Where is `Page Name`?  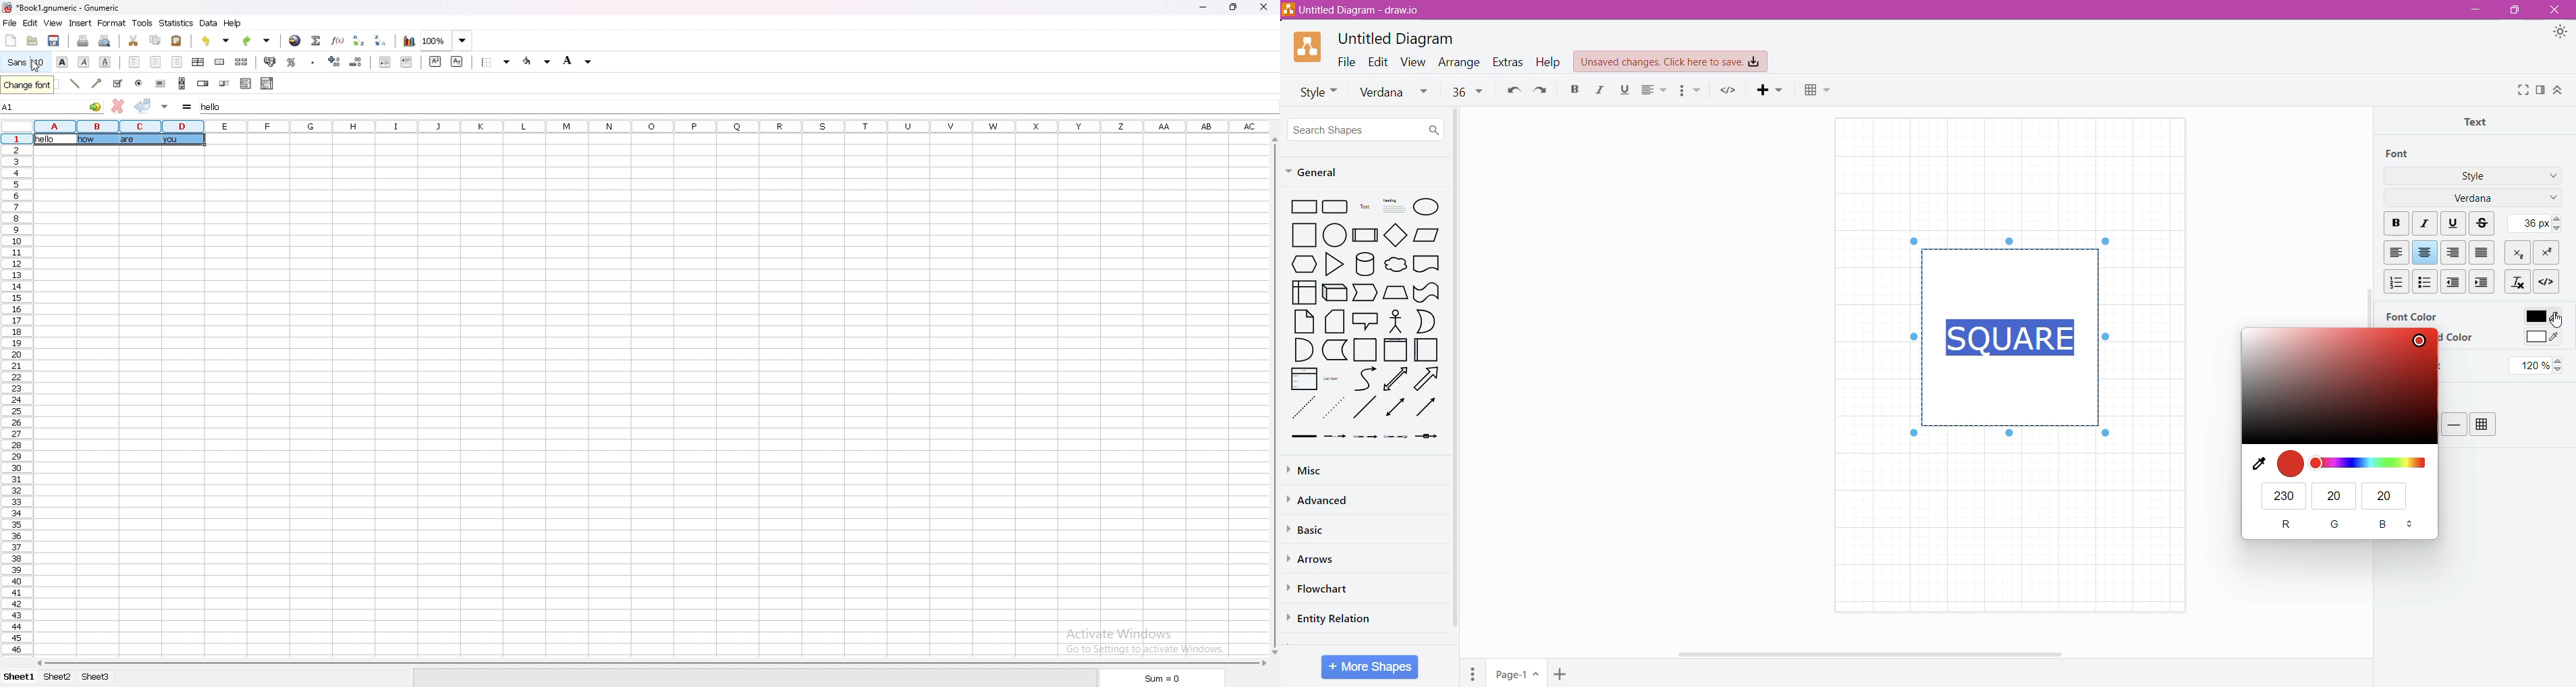
Page Name is located at coordinates (1517, 674).